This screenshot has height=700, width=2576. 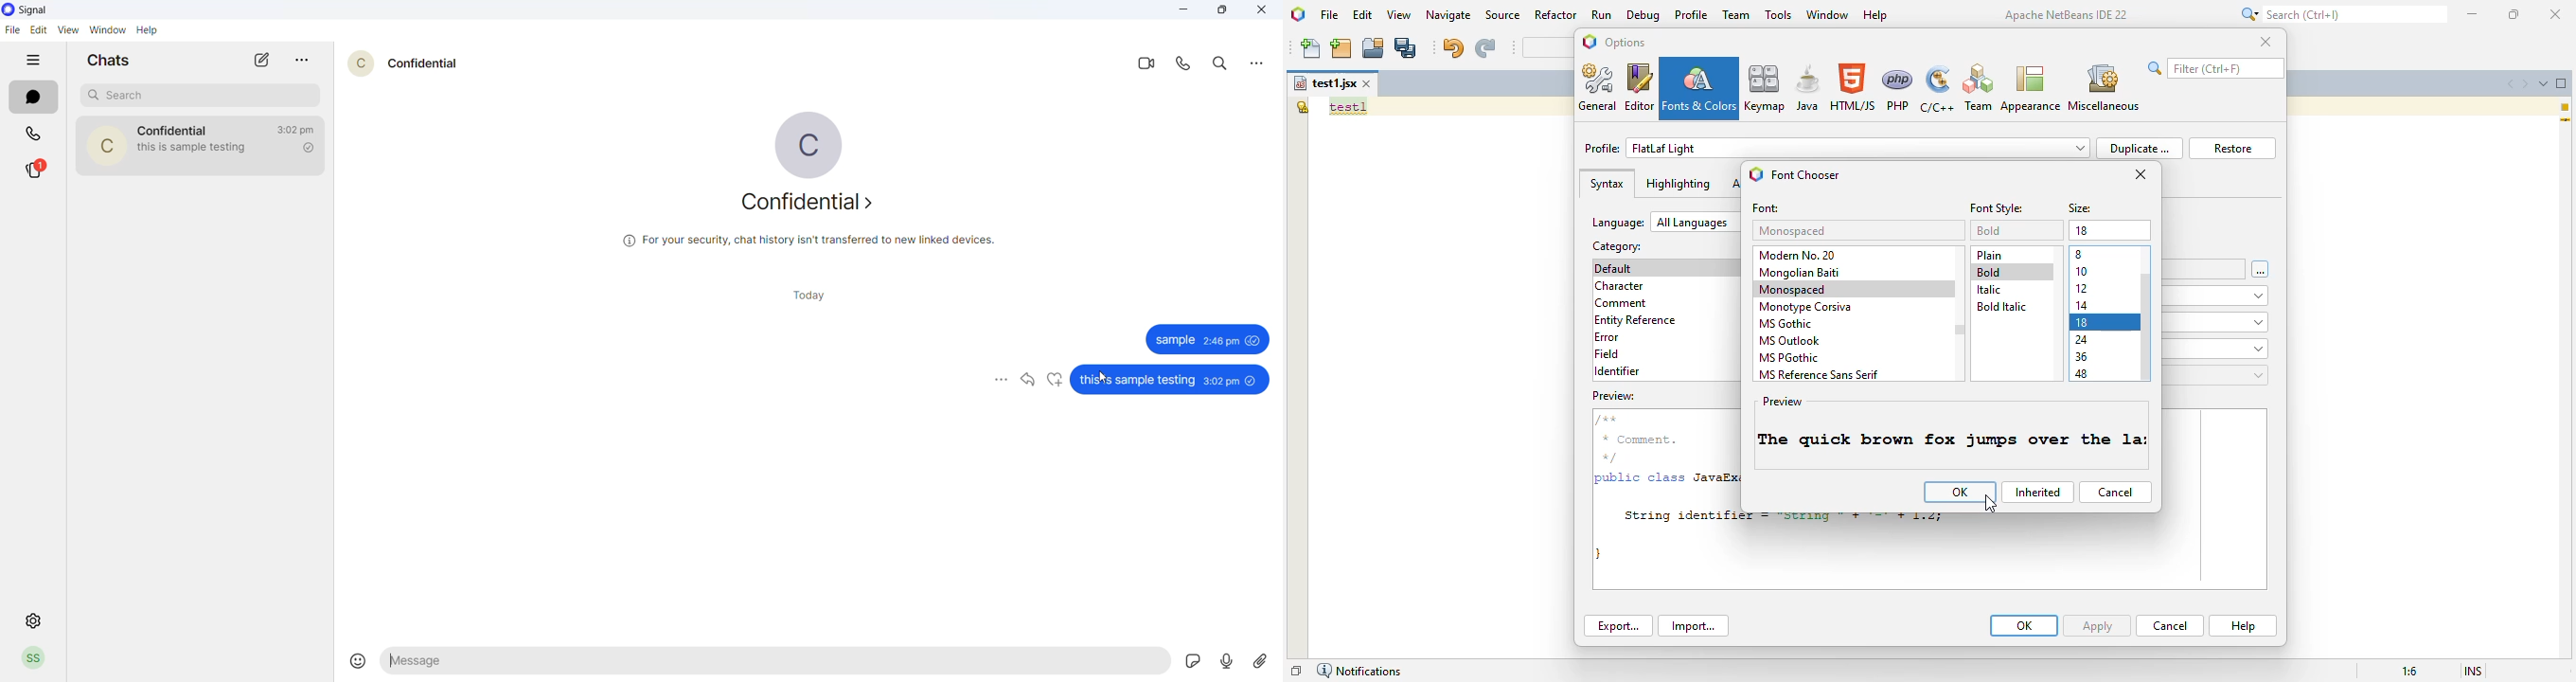 What do you see at coordinates (1190, 662) in the screenshot?
I see `sticker` at bounding box center [1190, 662].